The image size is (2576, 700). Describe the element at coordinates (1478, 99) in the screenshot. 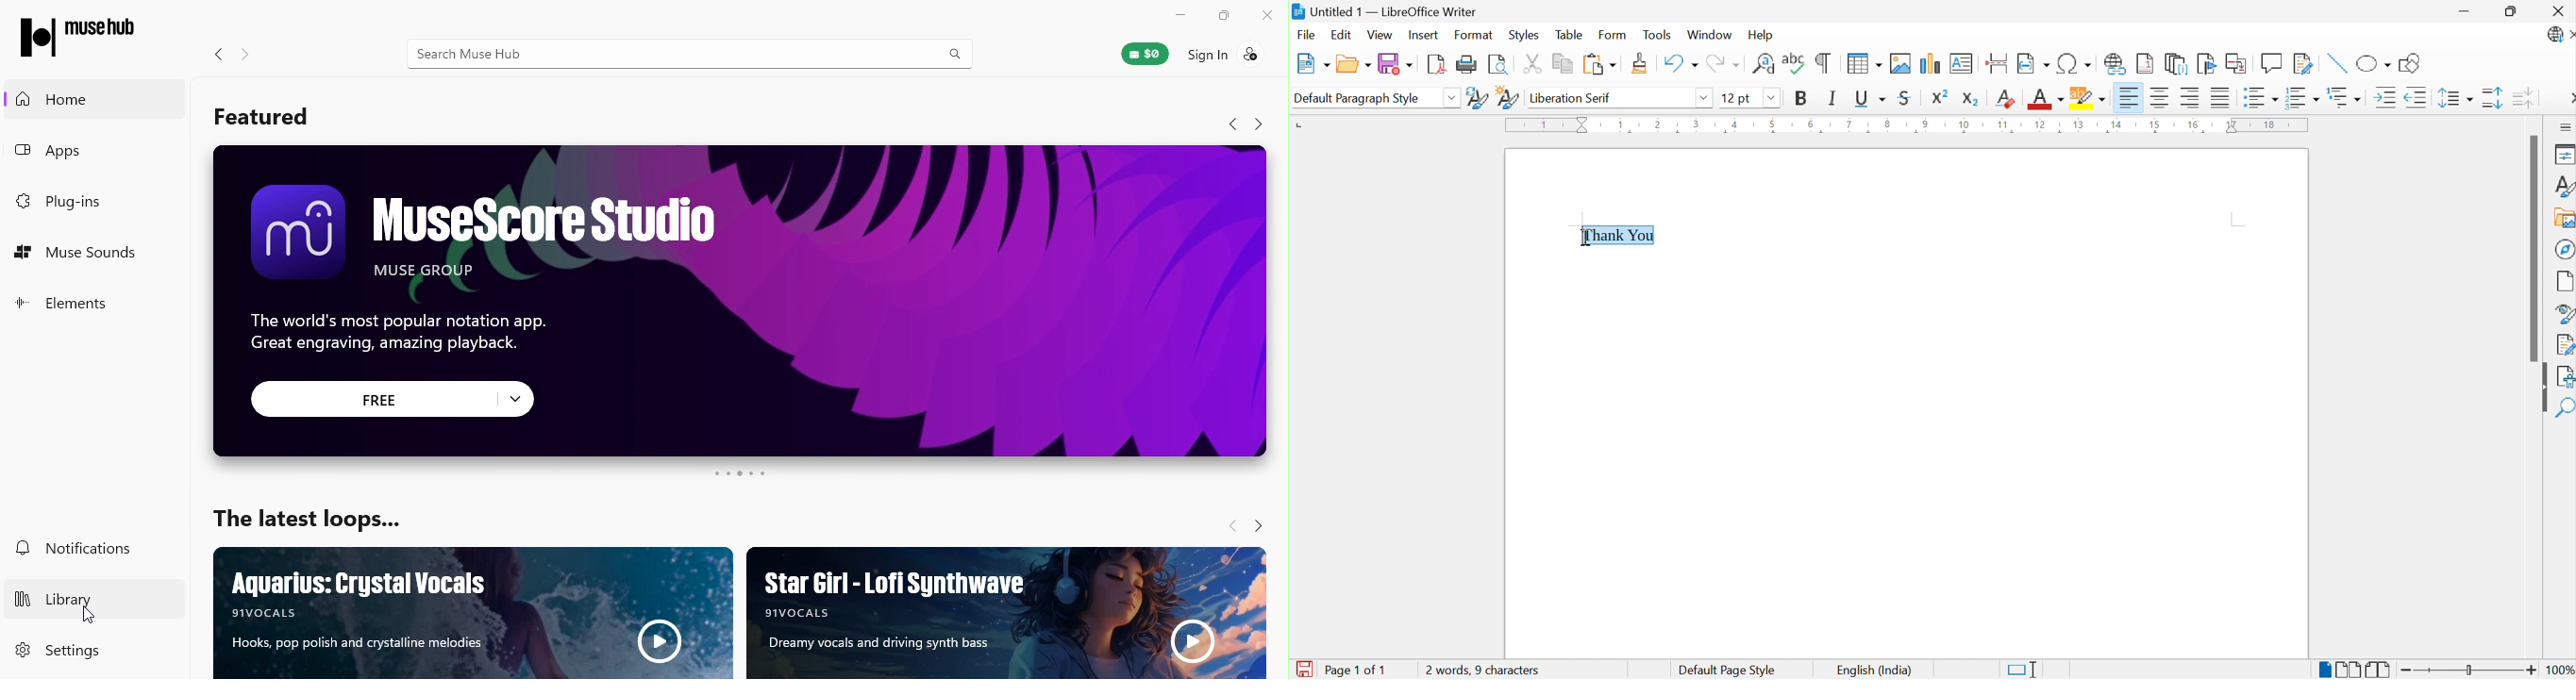

I see `Update Selected Style` at that location.